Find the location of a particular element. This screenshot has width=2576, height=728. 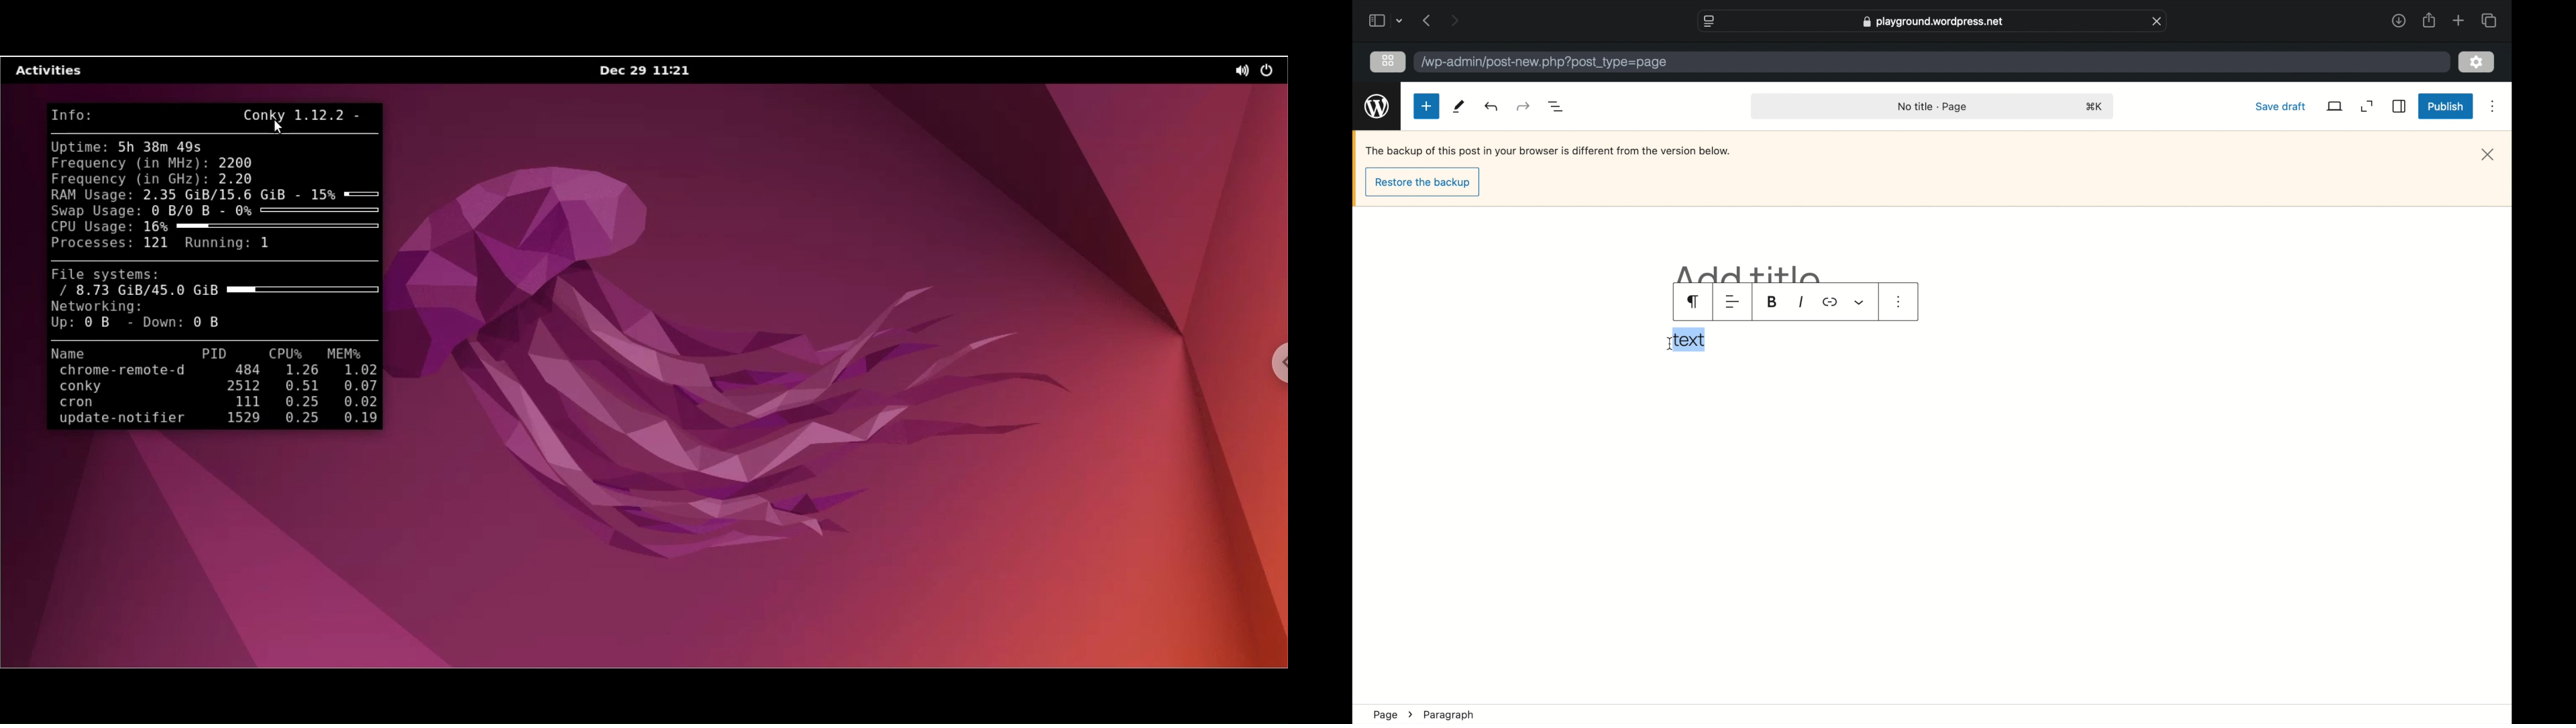

close is located at coordinates (2157, 20).